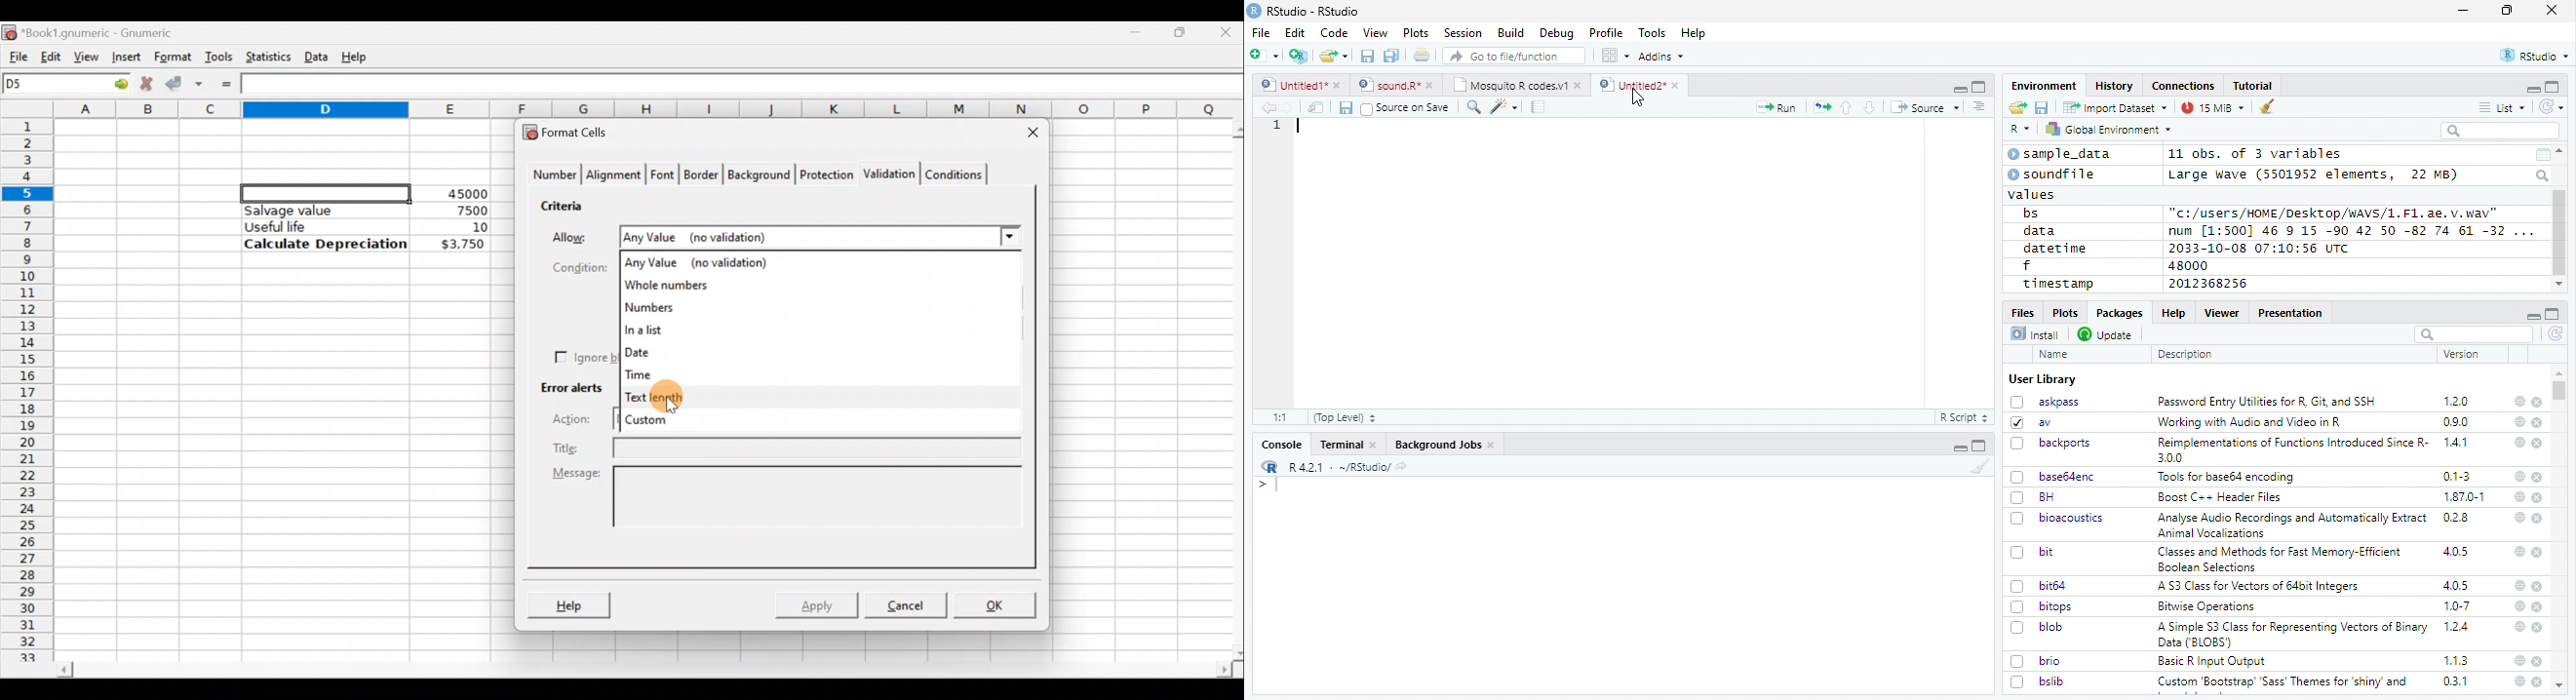  I want to click on Description, so click(2186, 354).